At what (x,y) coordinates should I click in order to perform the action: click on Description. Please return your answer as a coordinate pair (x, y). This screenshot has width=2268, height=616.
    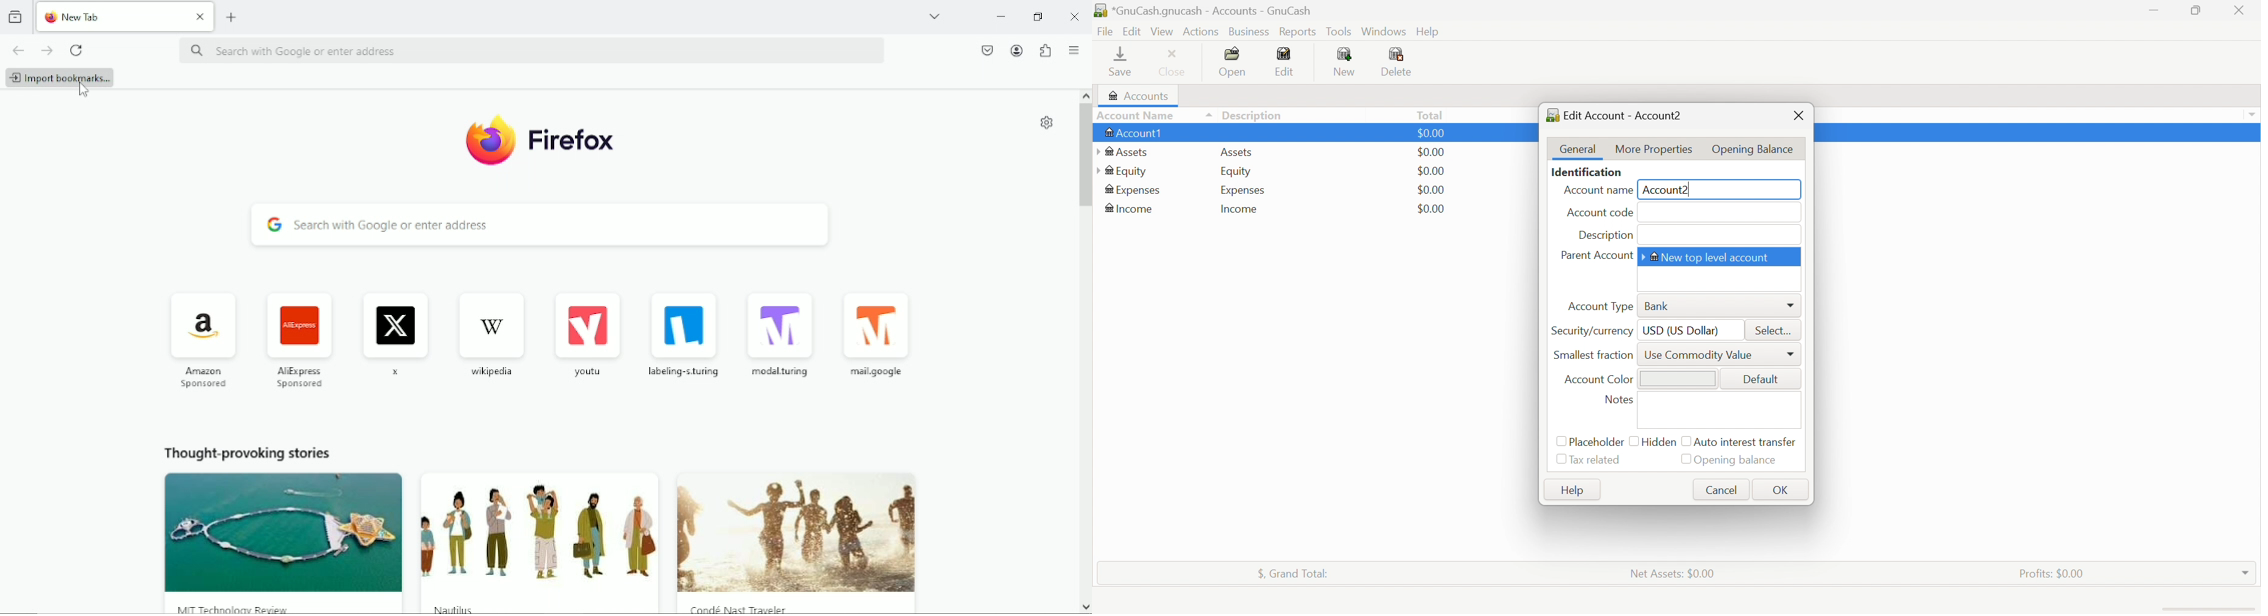
    Looking at the image, I should click on (1606, 236).